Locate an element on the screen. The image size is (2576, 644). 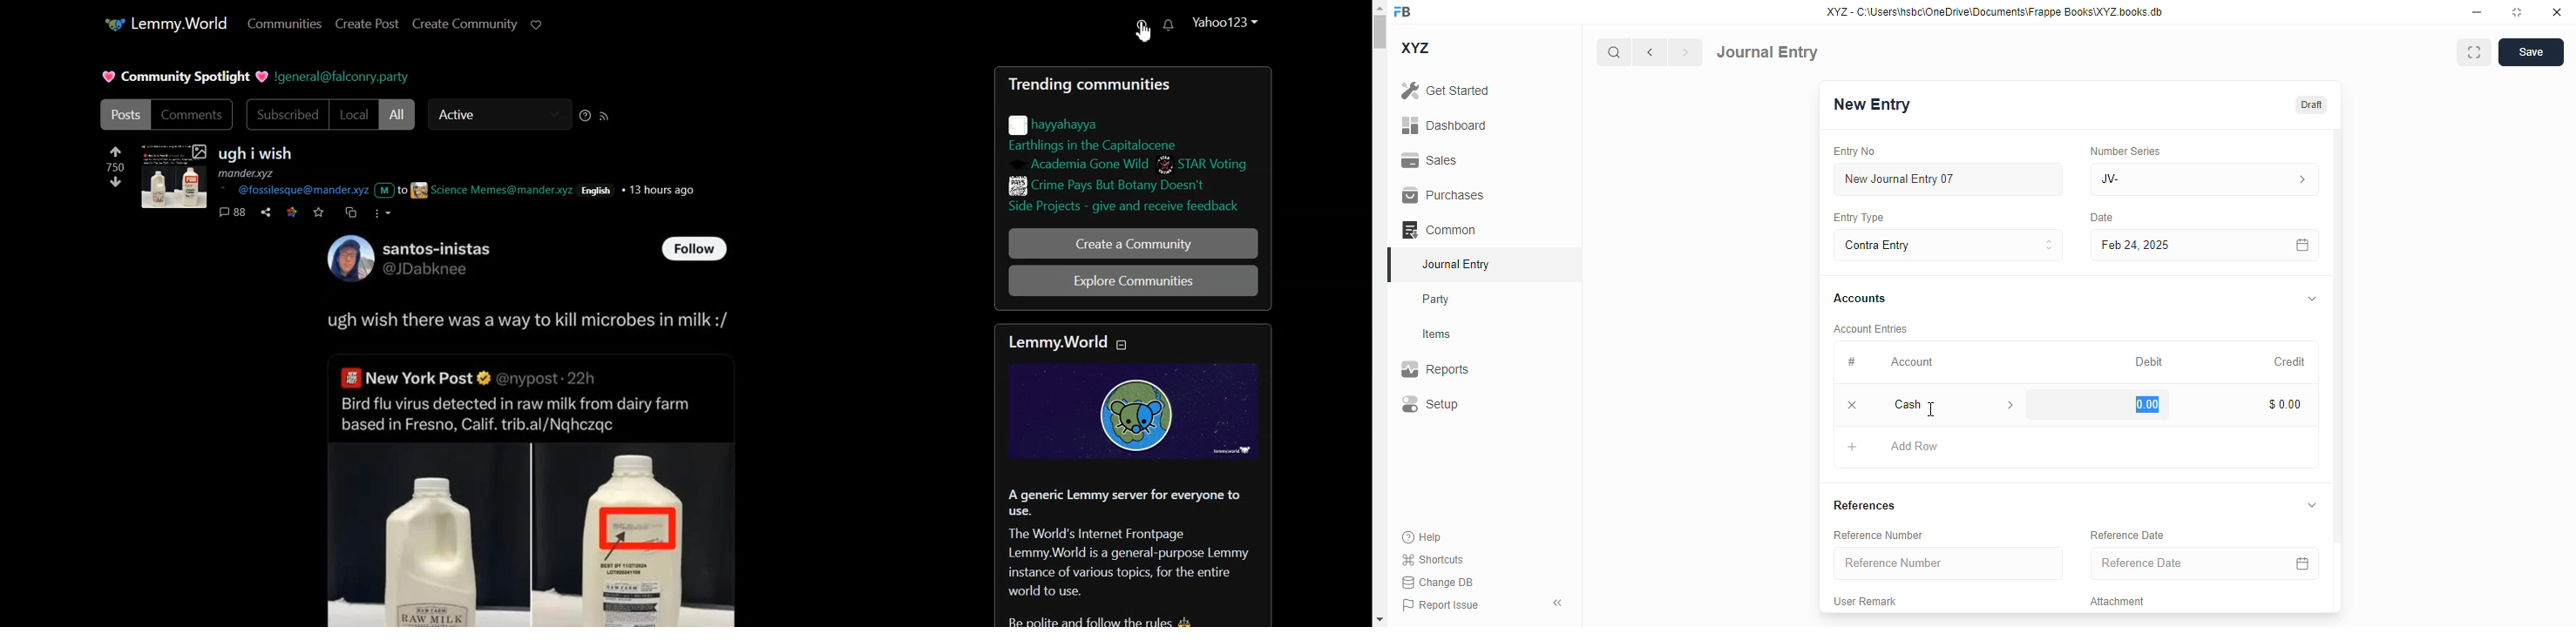
dashboard is located at coordinates (1444, 125).